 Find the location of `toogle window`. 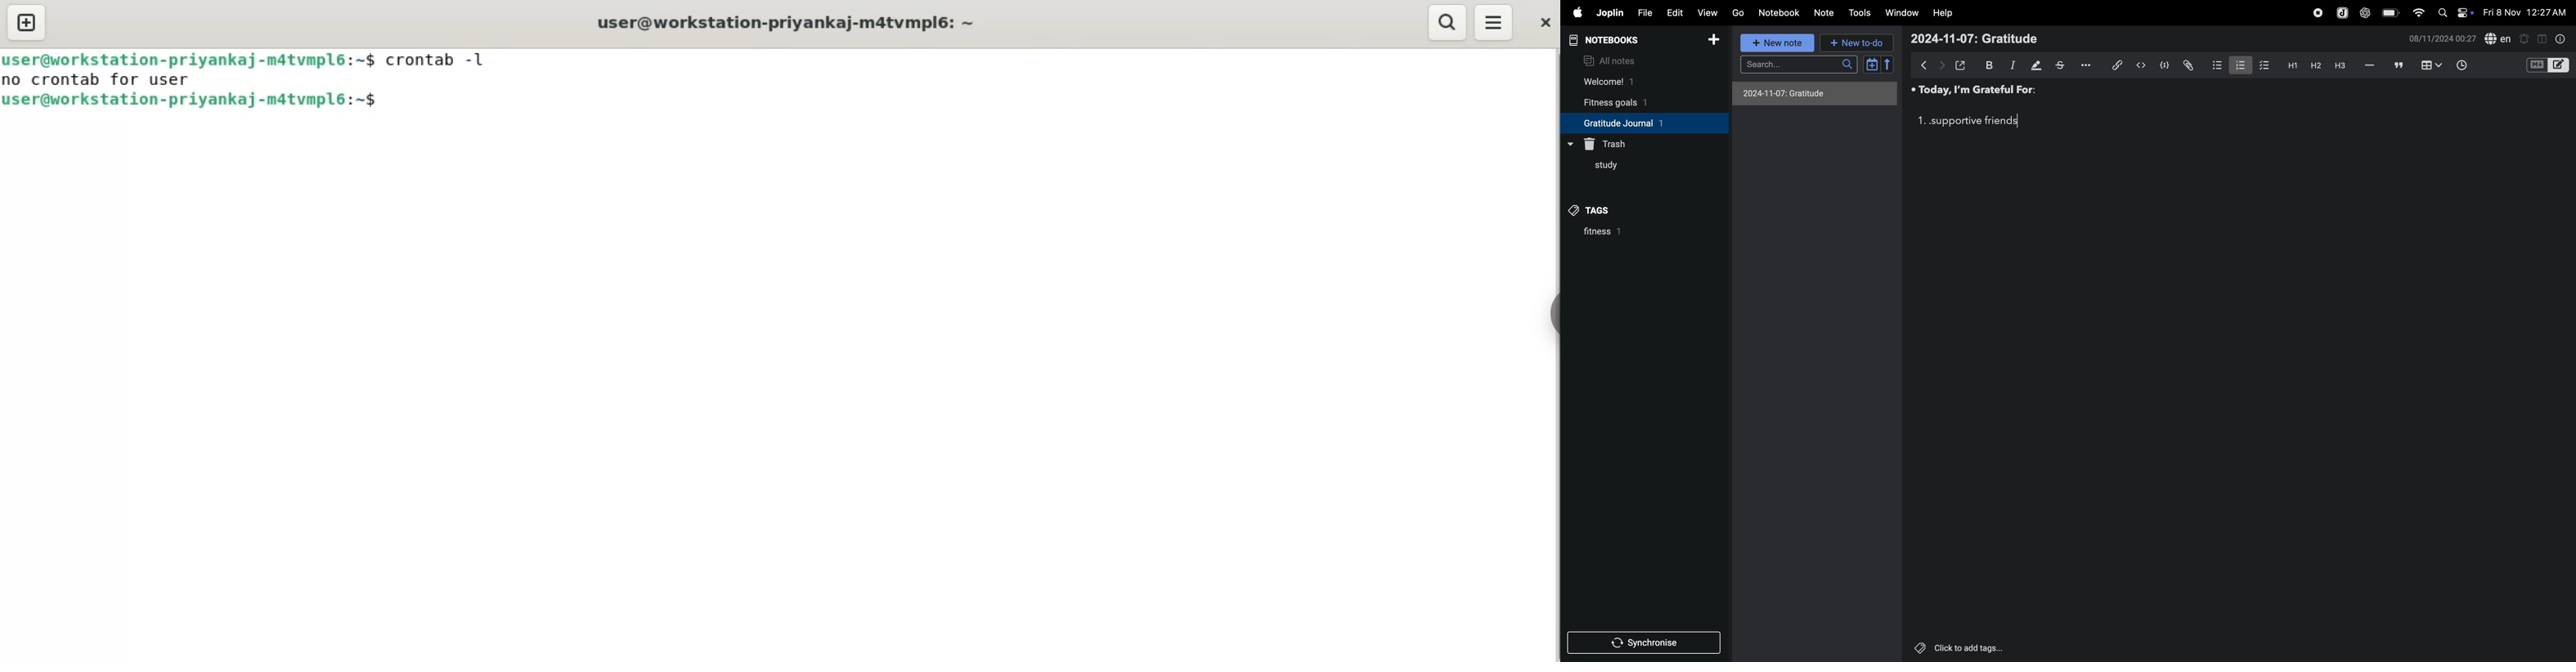

toogle window is located at coordinates (2542, 38).